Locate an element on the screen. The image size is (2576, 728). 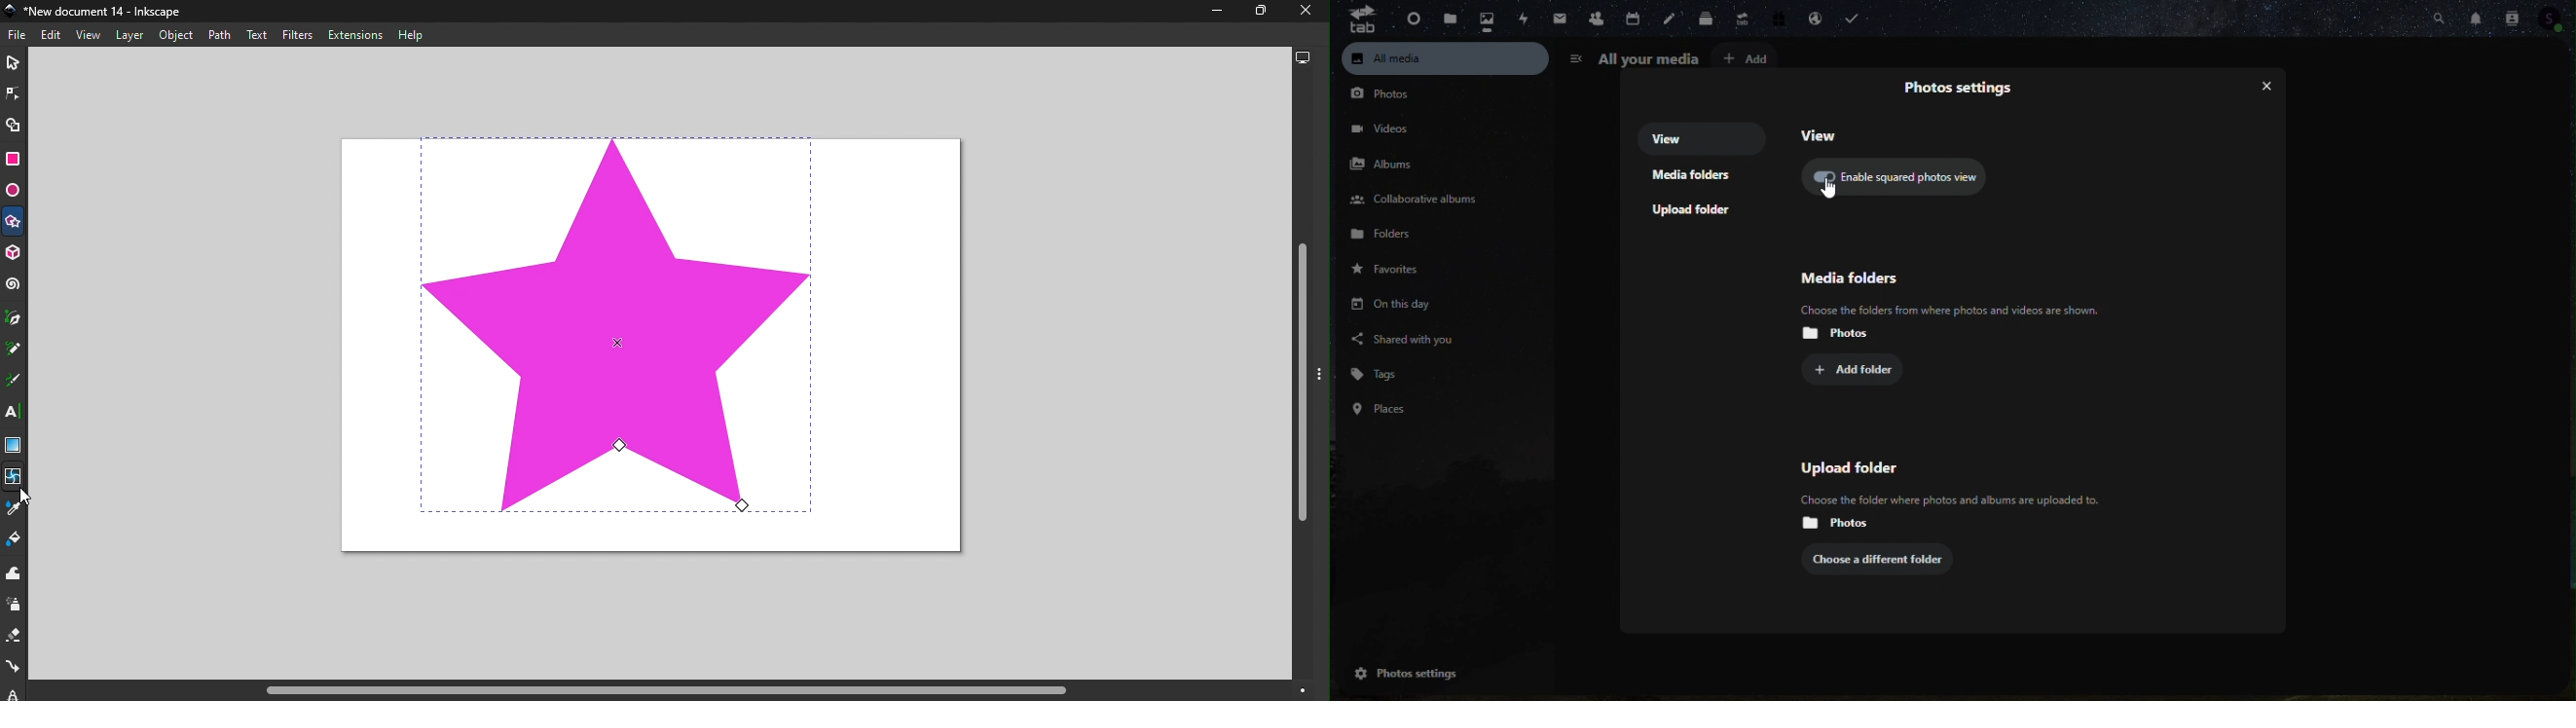
Add folder is located at coordinates (1862, 371).